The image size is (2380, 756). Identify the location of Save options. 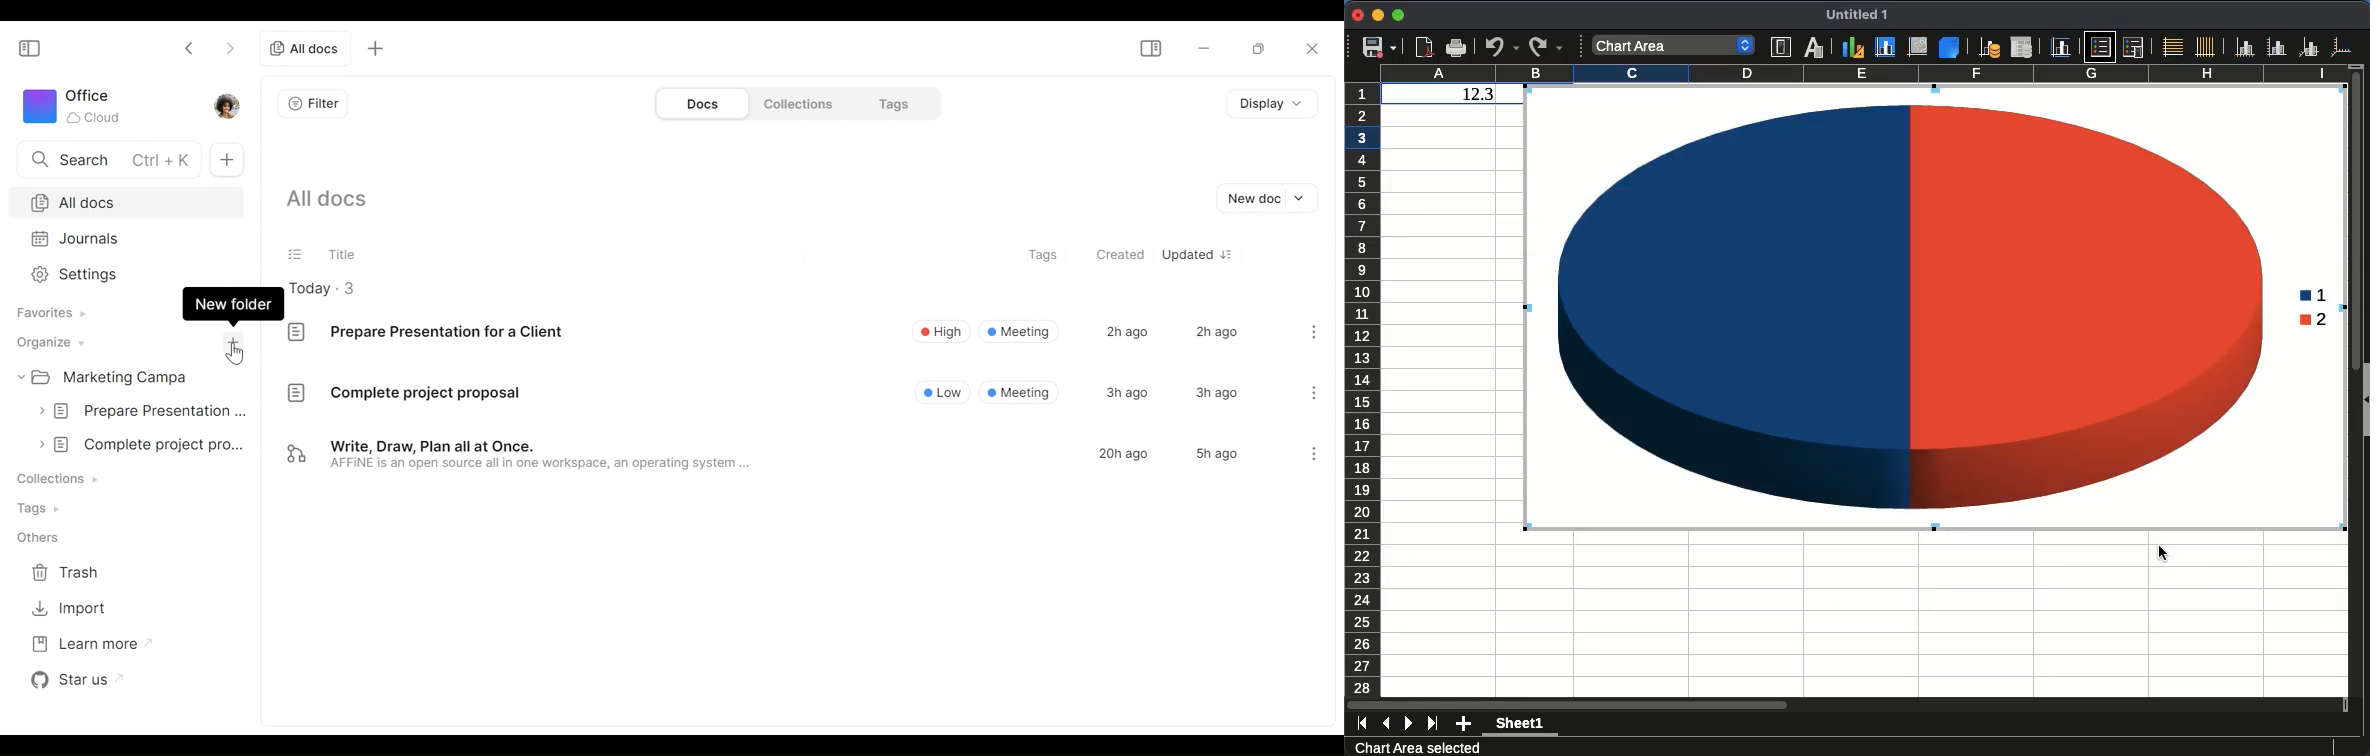
(1380, 47).